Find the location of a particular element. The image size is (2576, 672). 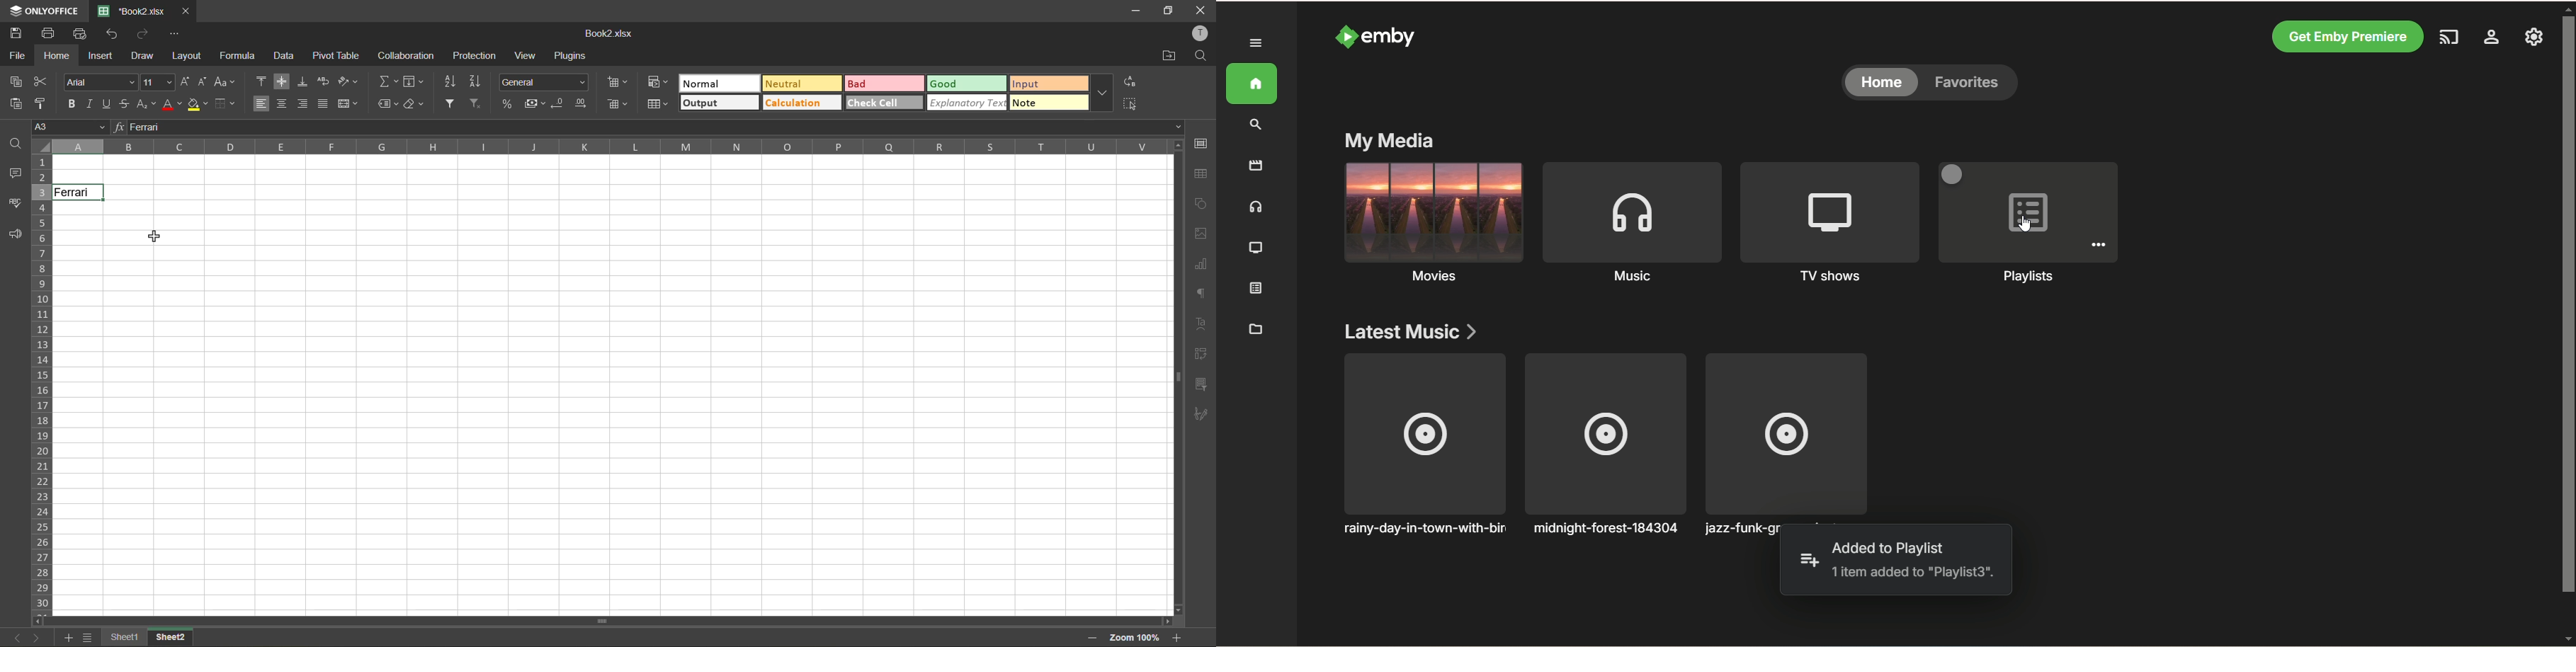

added to list is located at coordinates (1808, 560).